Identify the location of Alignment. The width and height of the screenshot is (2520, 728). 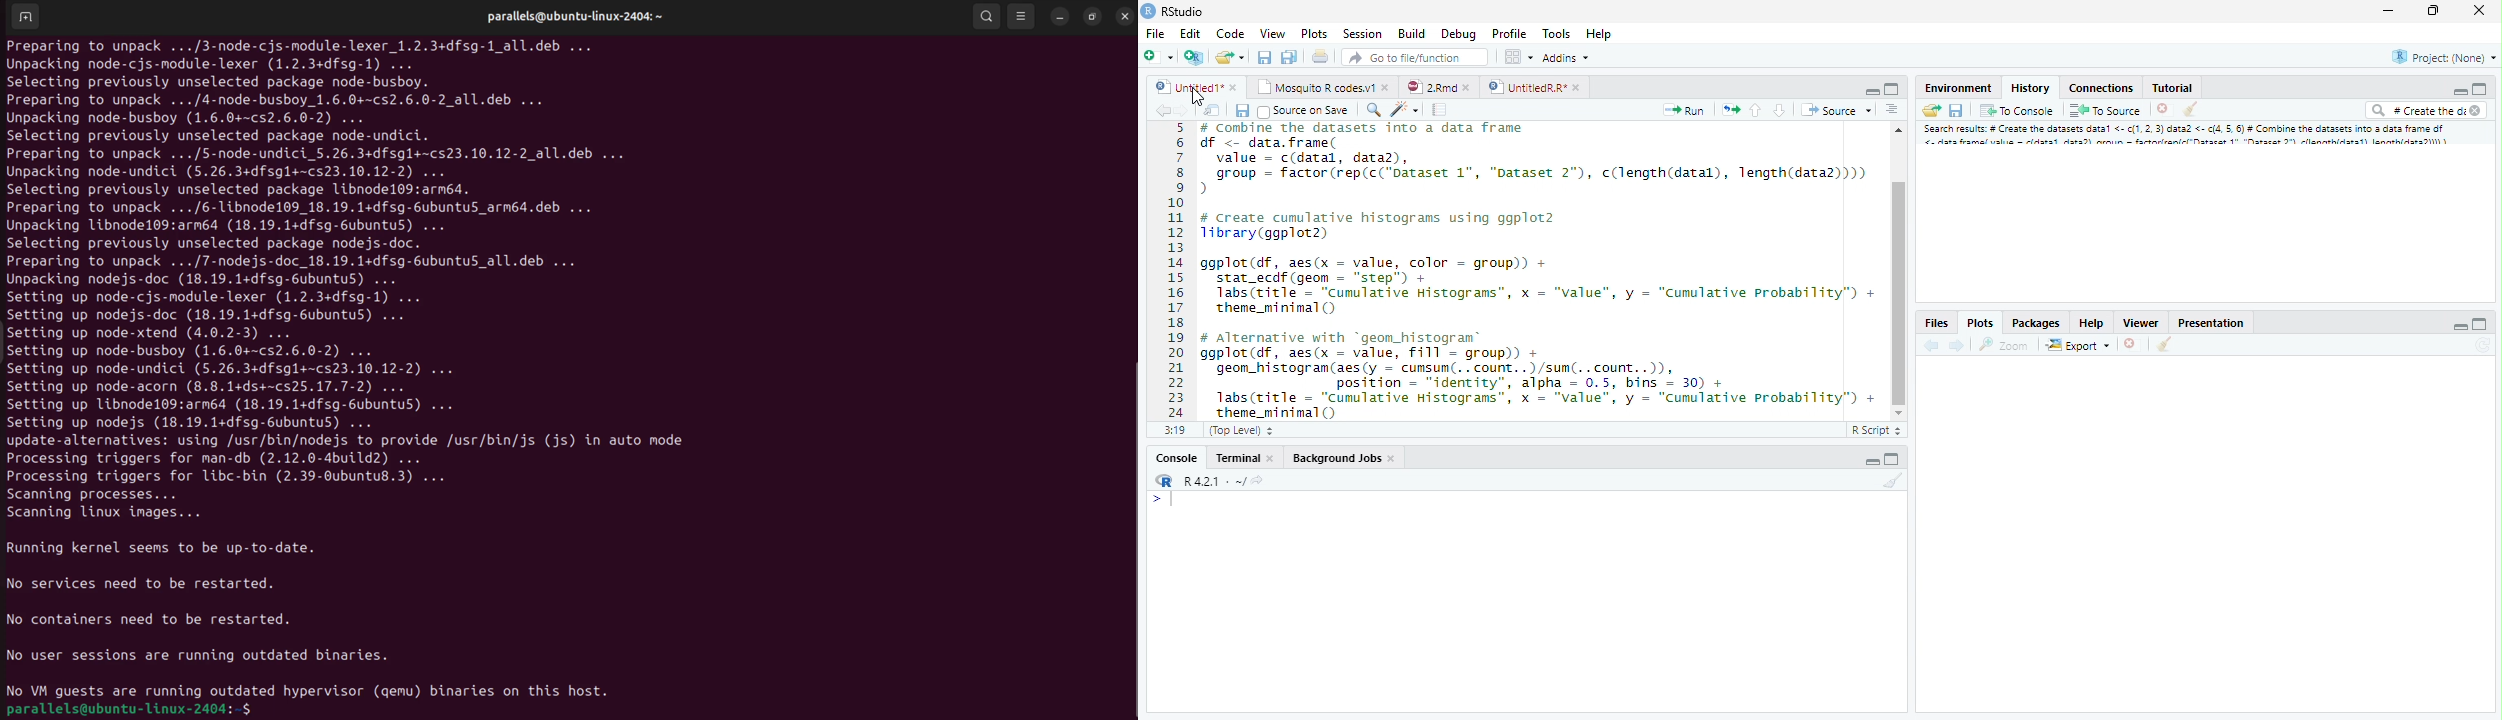
(1893, 113).